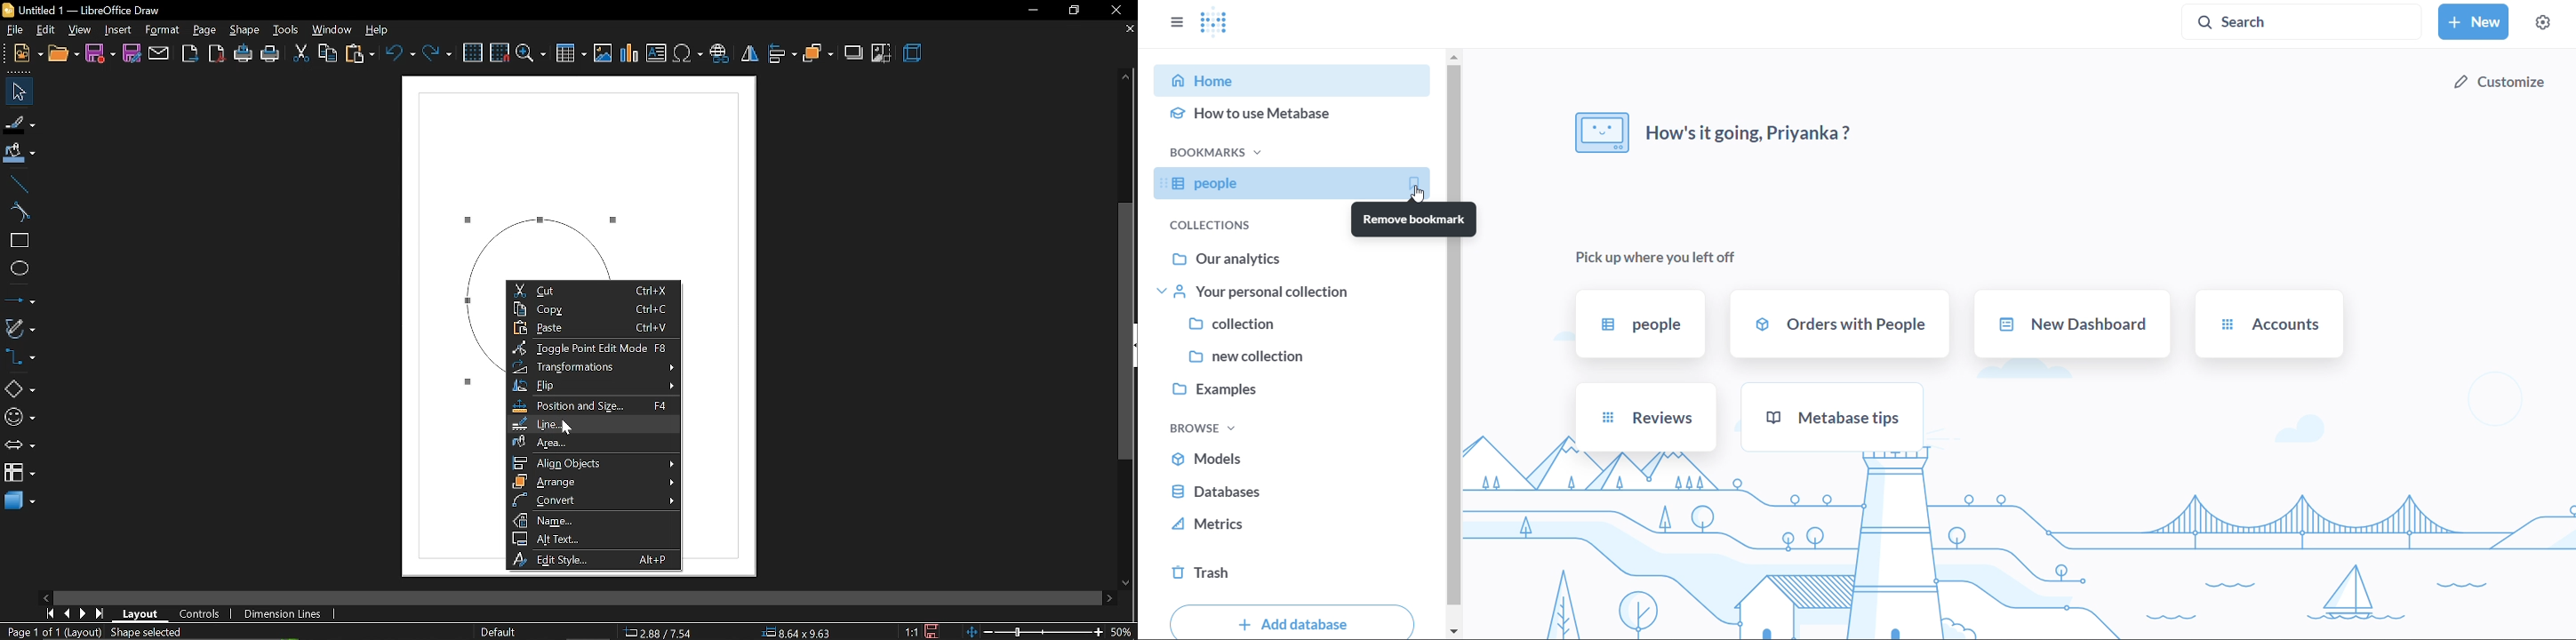 Image resolution: width=2576 pixels, height=644 pixels. What do you see at coordinates (100, 54) in the screenshot?
I see `save` at bounding box center [100, 54].